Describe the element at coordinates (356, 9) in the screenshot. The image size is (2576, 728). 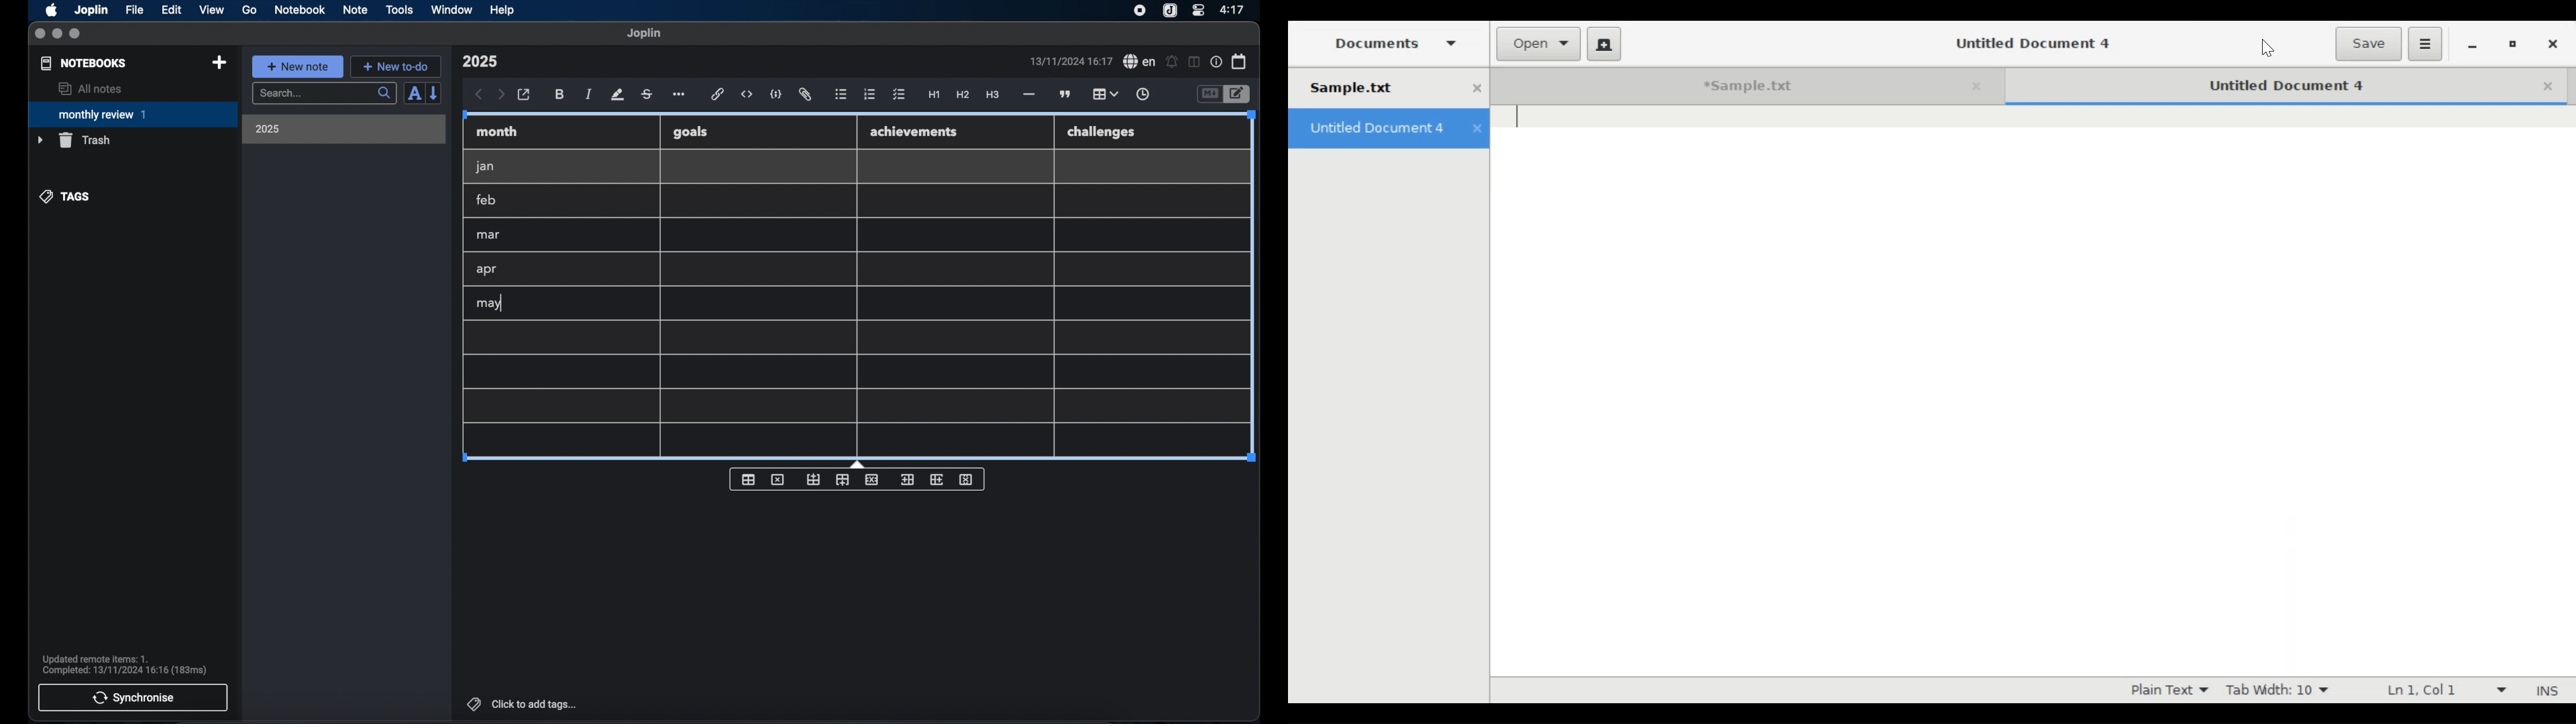
I see `note` at that location.